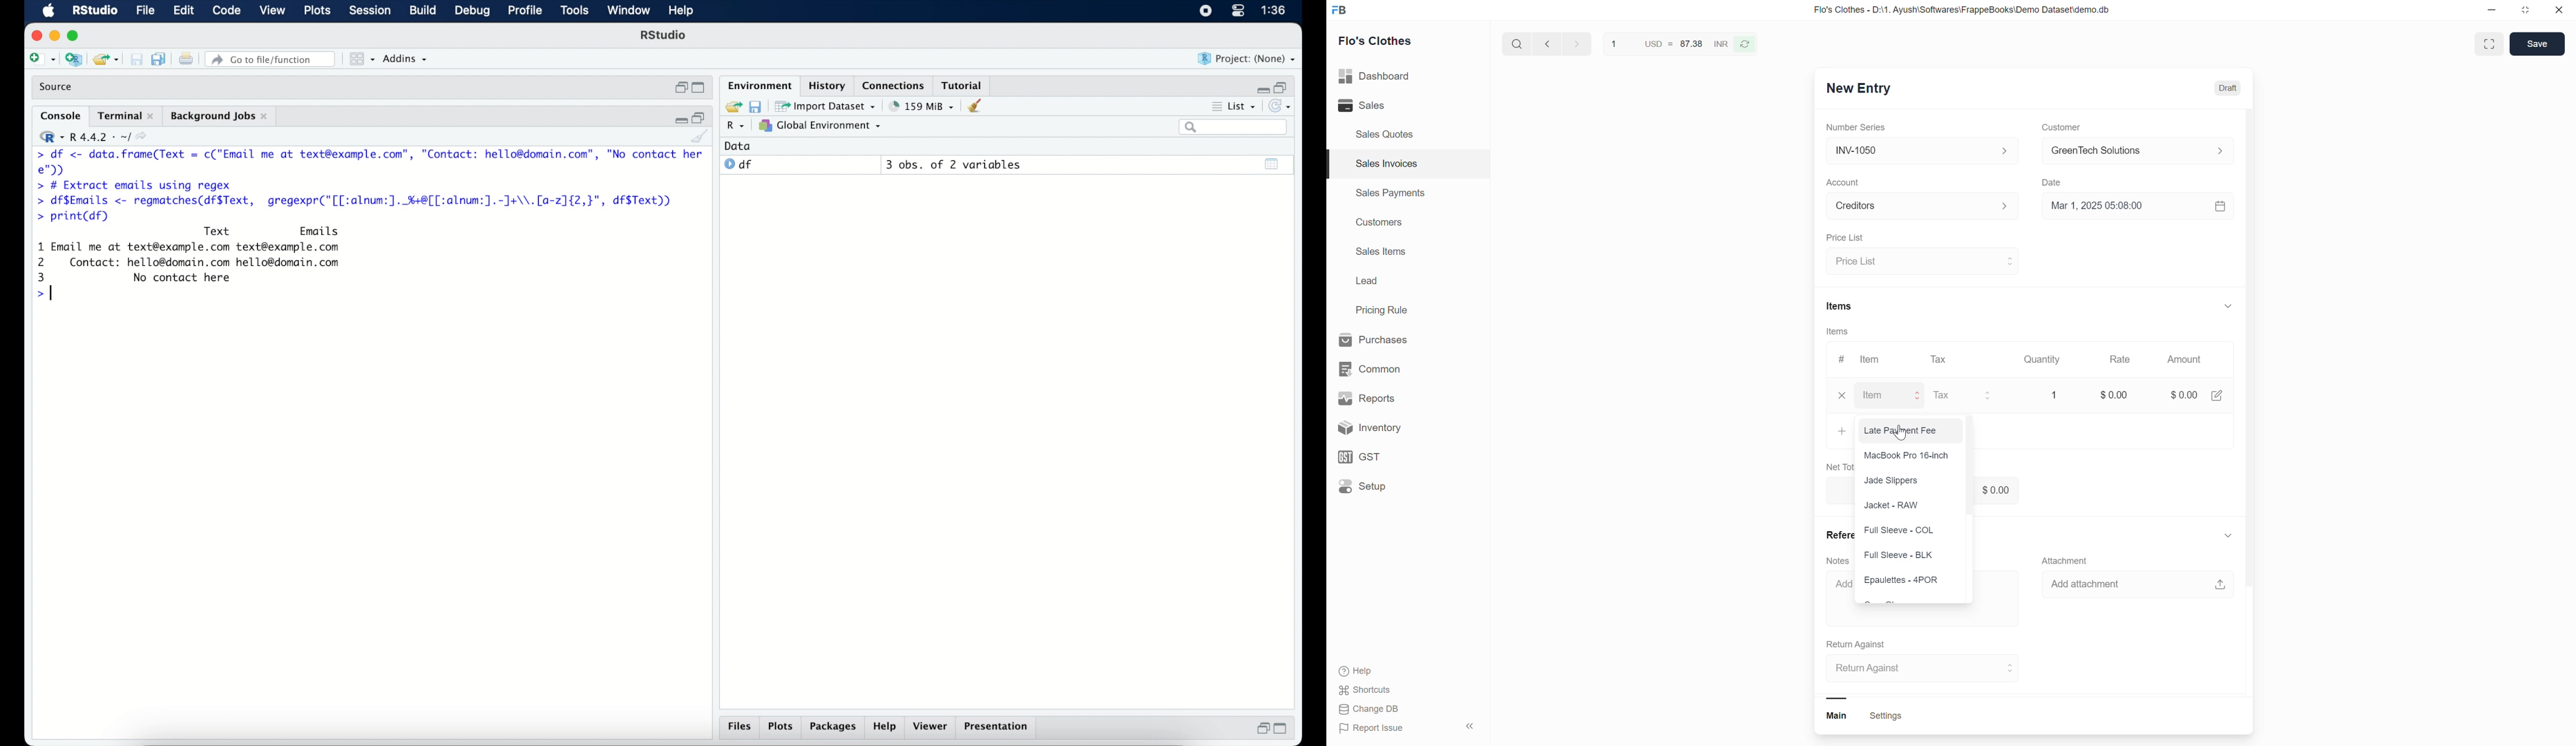 The width and height of the screenshot is (2576, 756). I want to click on addins, so click(406, 59).